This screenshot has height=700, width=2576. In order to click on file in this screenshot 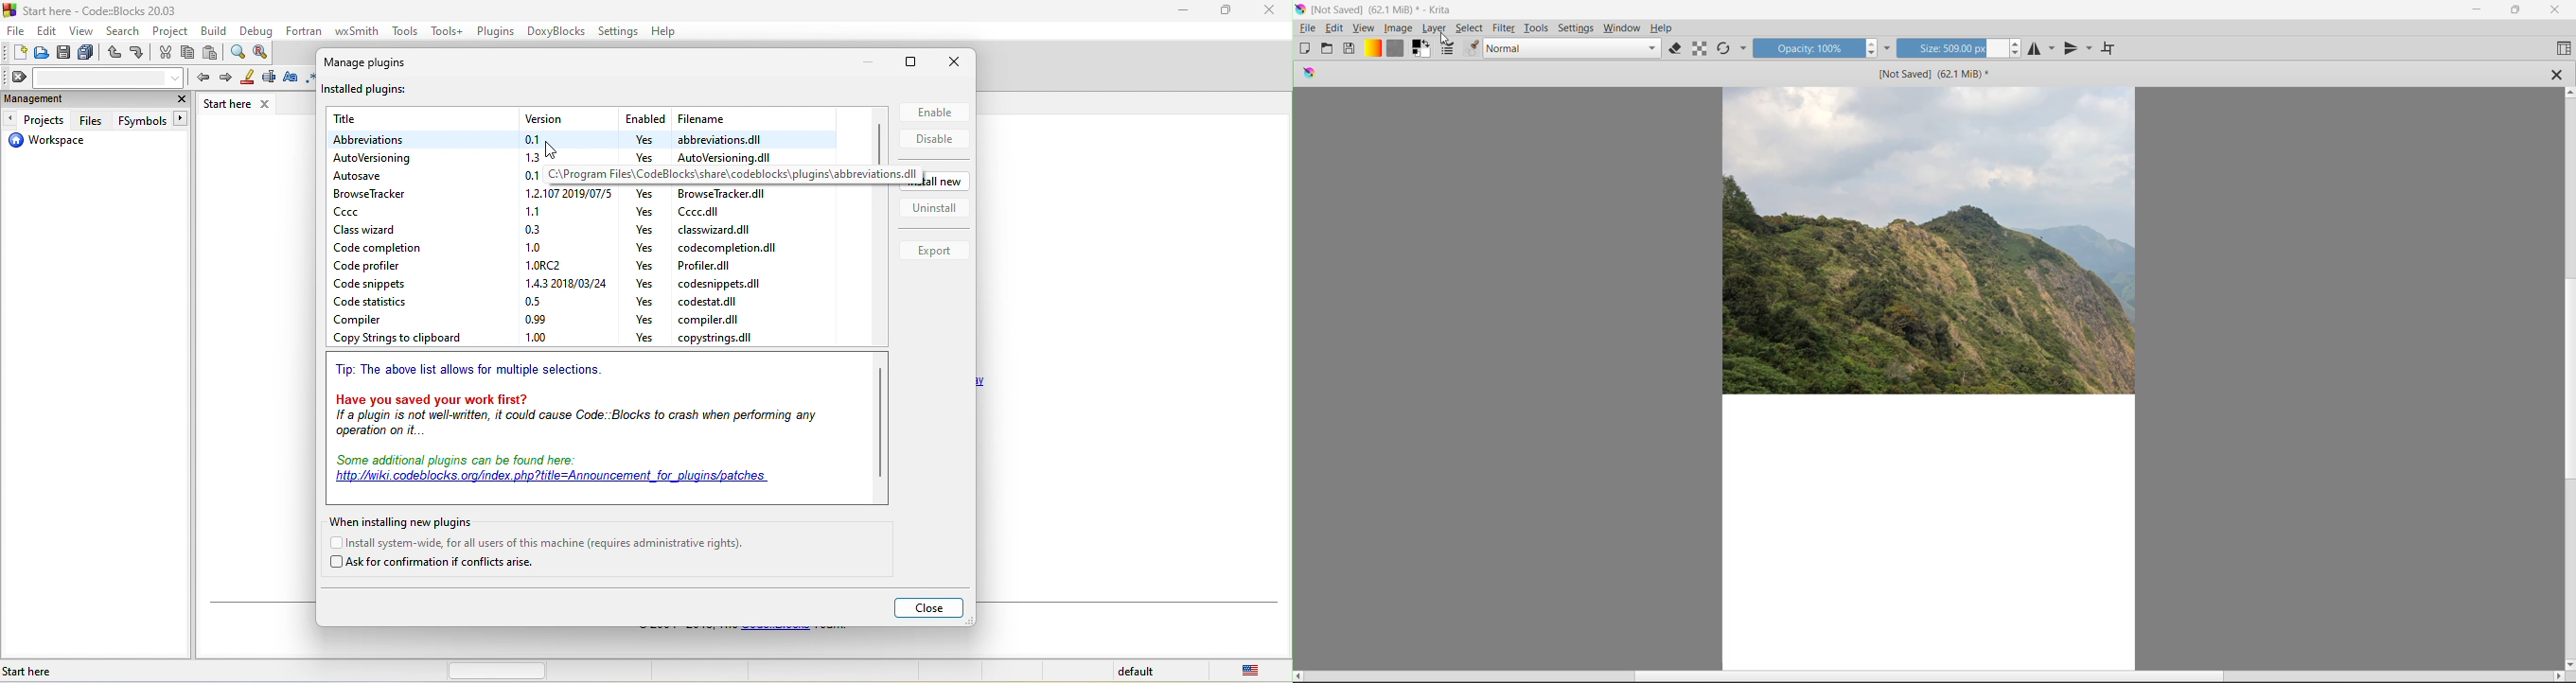, I will do `click(713, 320)`.